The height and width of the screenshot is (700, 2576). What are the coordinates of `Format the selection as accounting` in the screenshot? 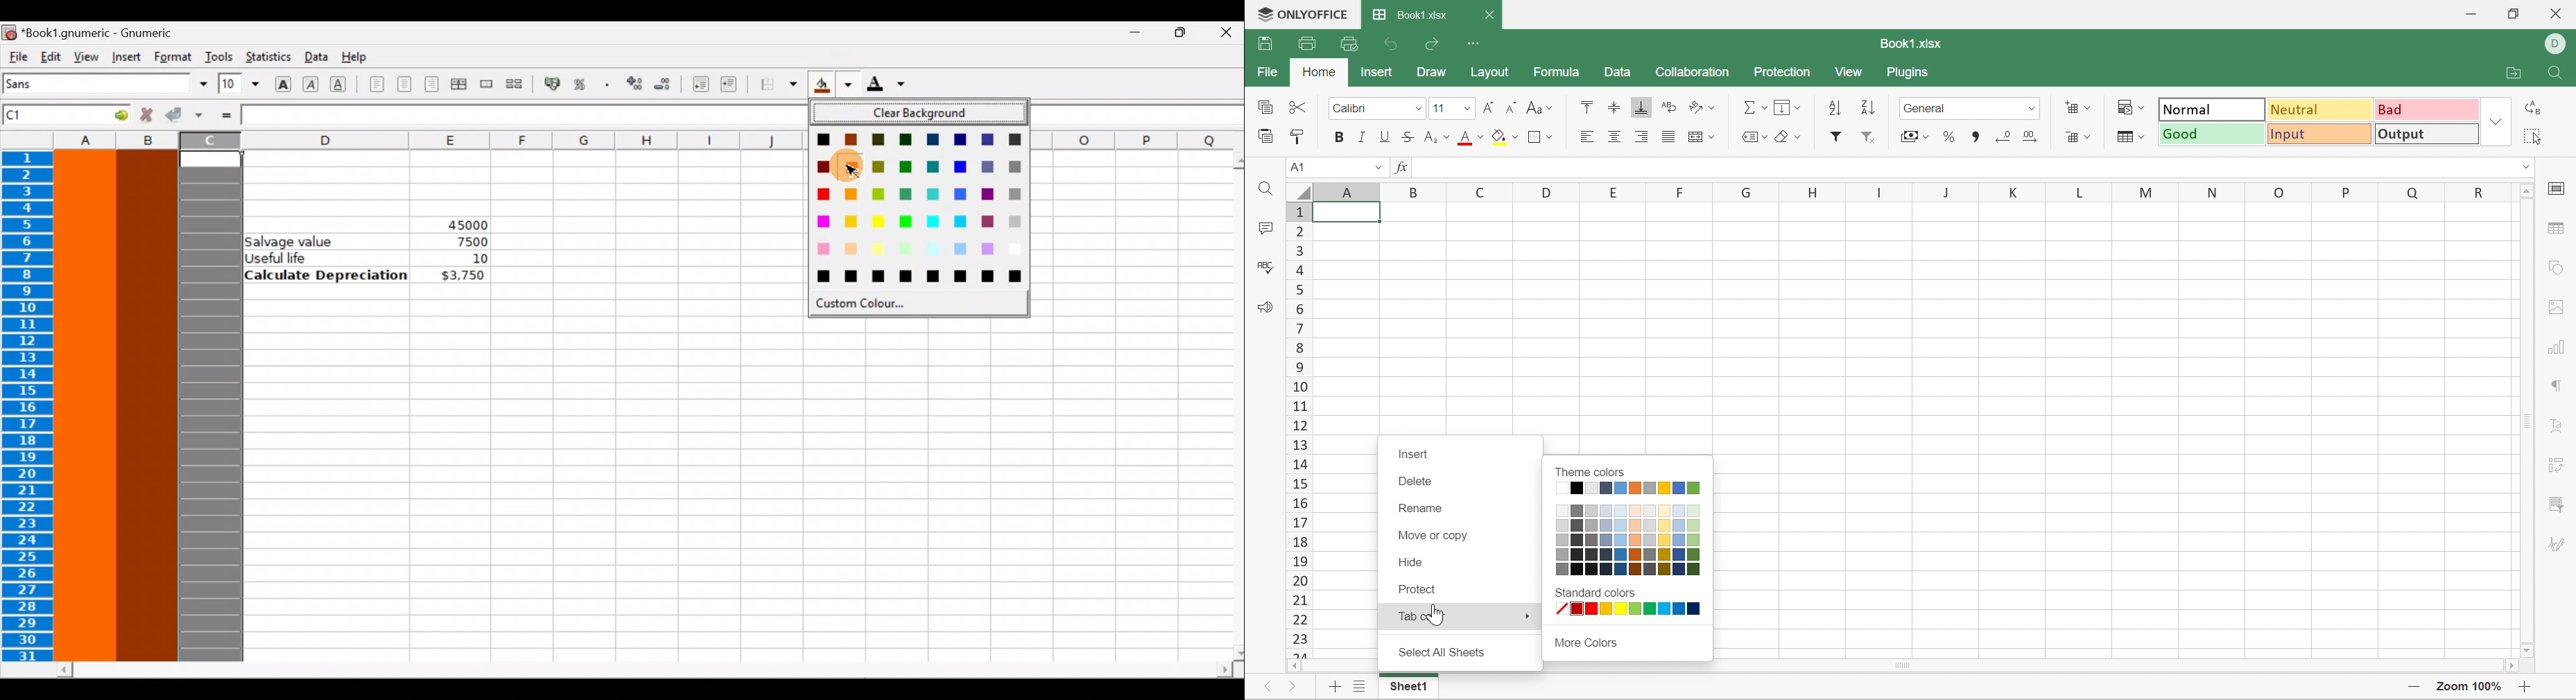 It's located at (553, 86).